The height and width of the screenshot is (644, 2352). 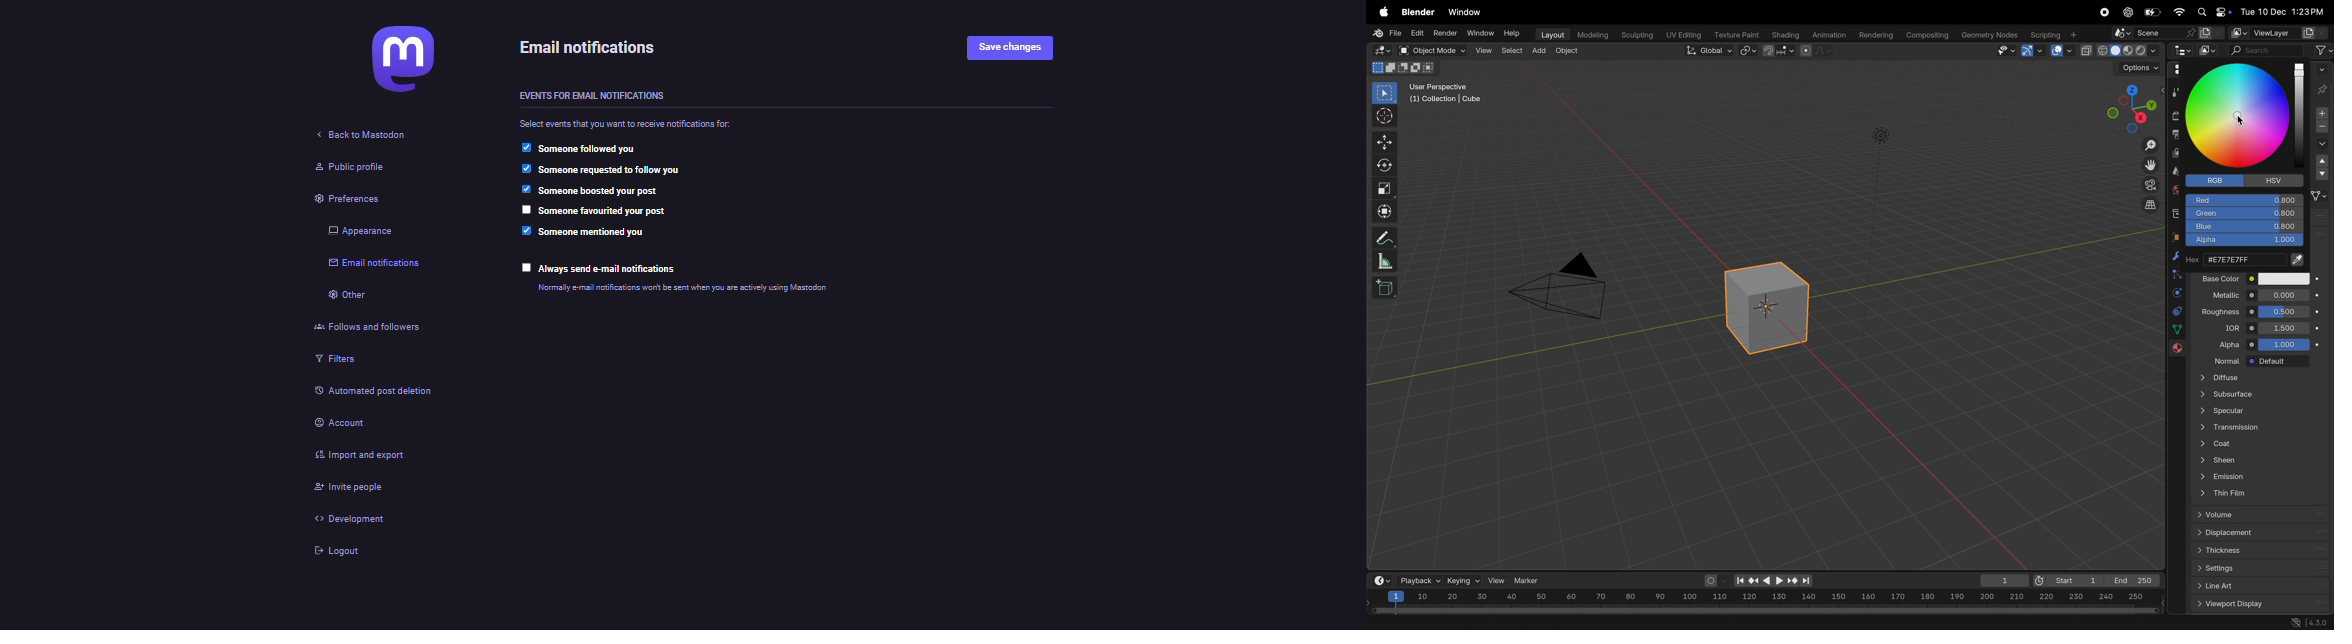 What do you see at coordinates (2256, 395) in the screenshot?
I see `subsurface` at bounding box center [2256, 395].